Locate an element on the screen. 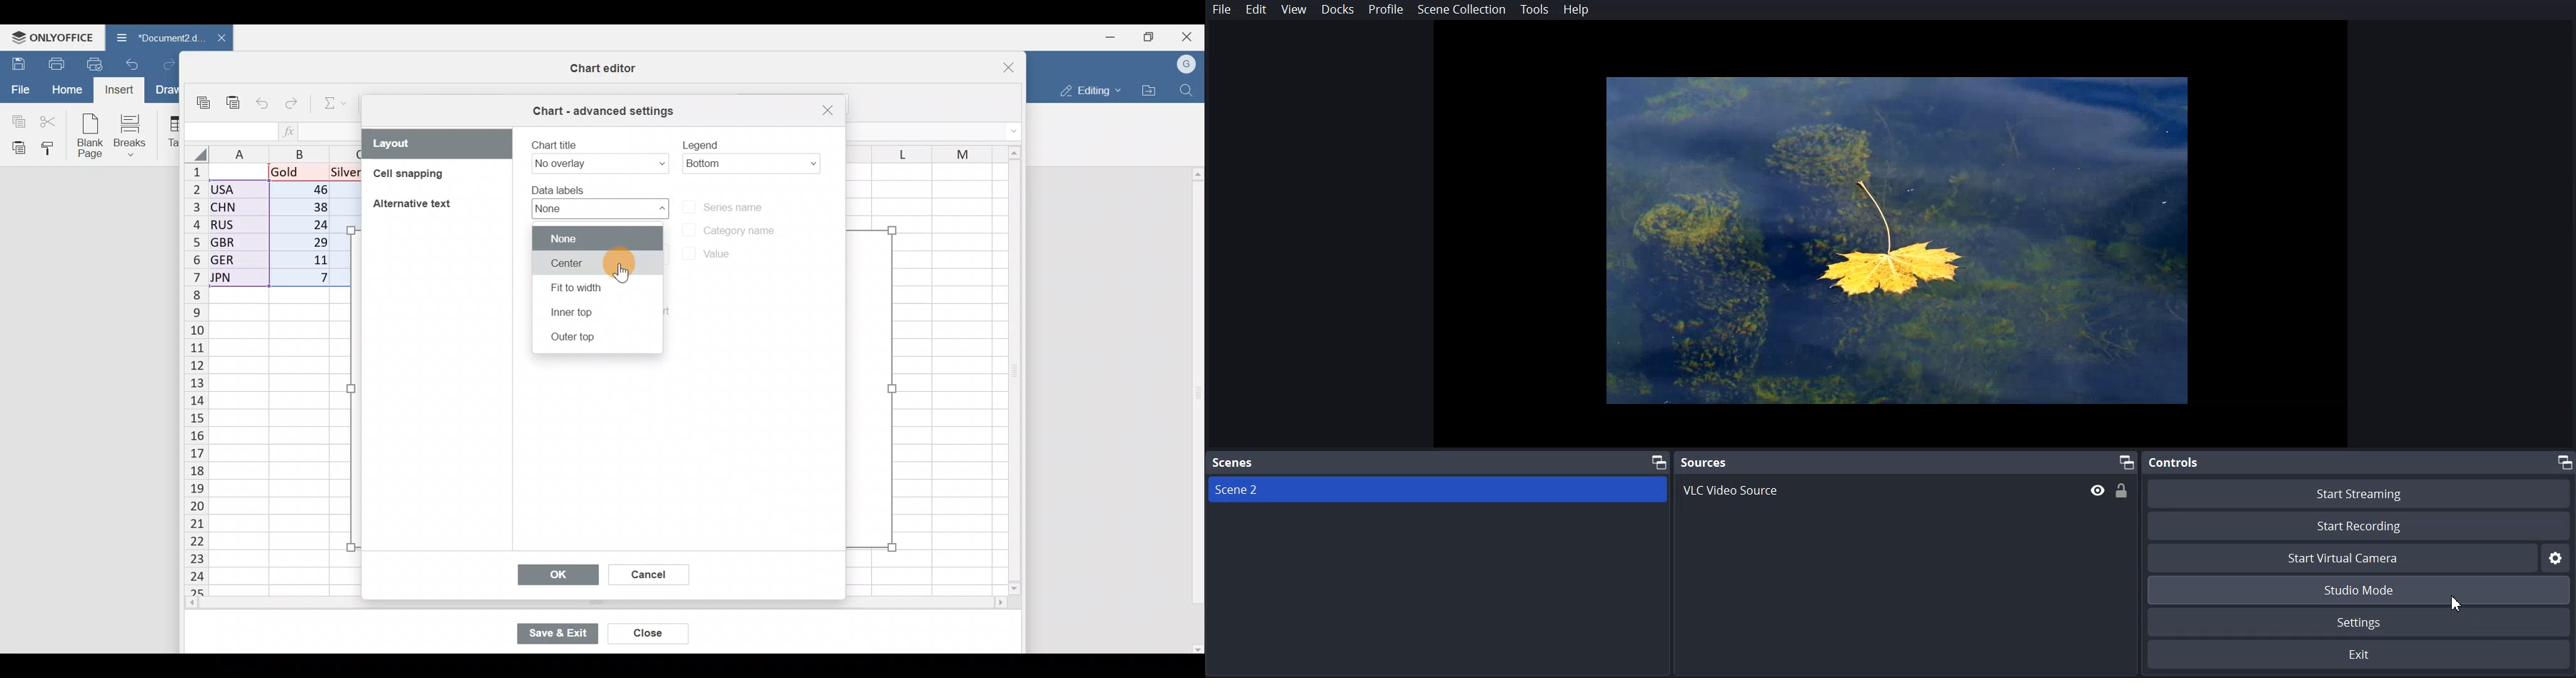 This screenshot has width=2576, height=700. Cell name is located at coordinates (229, 132).